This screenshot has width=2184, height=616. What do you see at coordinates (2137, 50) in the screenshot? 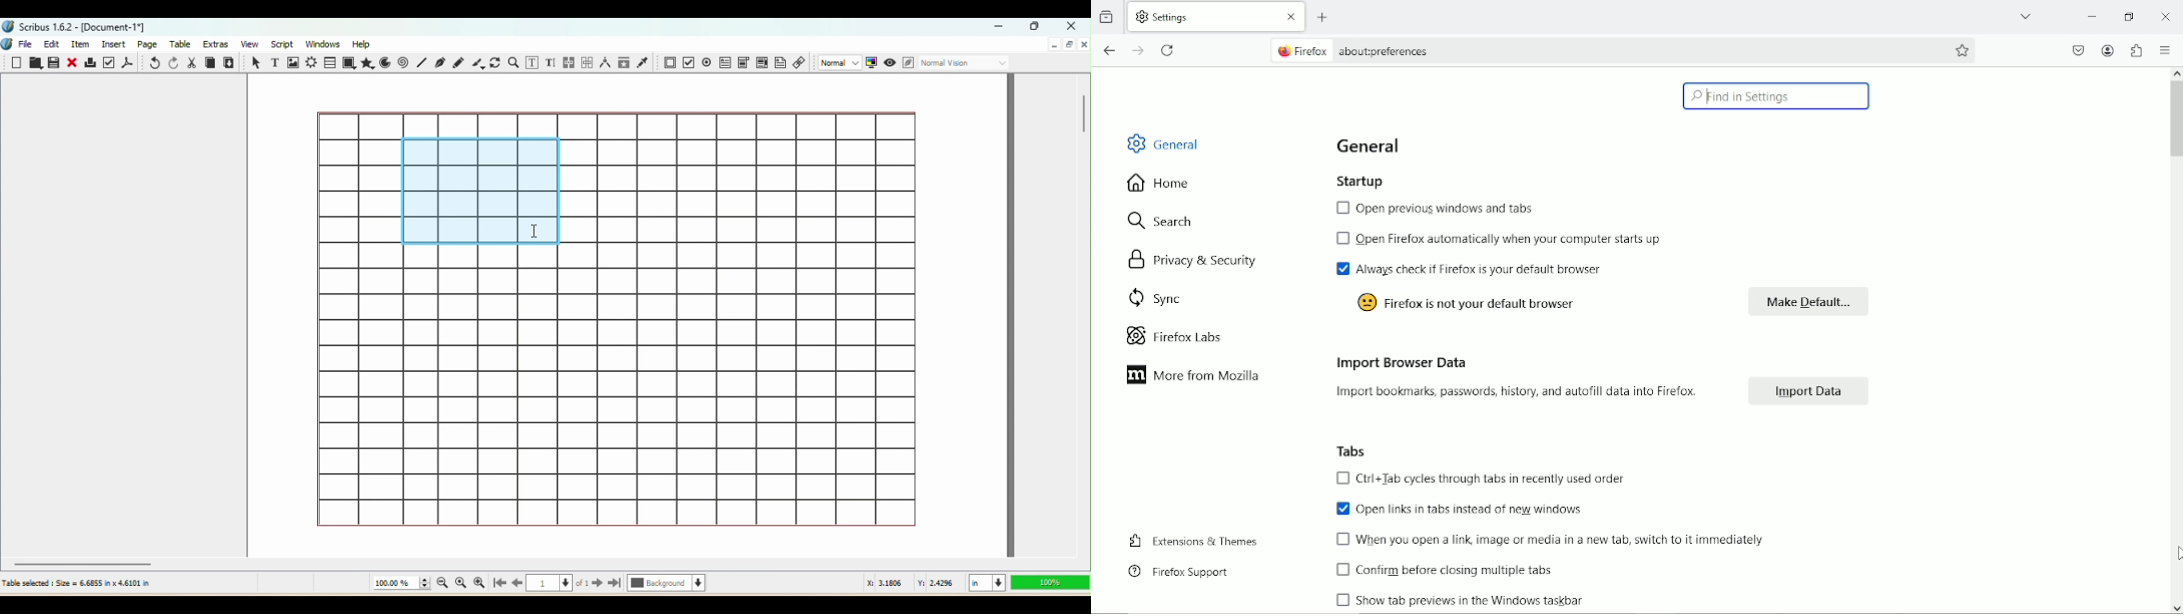
I see `extensions` at bounding box center [2137, 50].